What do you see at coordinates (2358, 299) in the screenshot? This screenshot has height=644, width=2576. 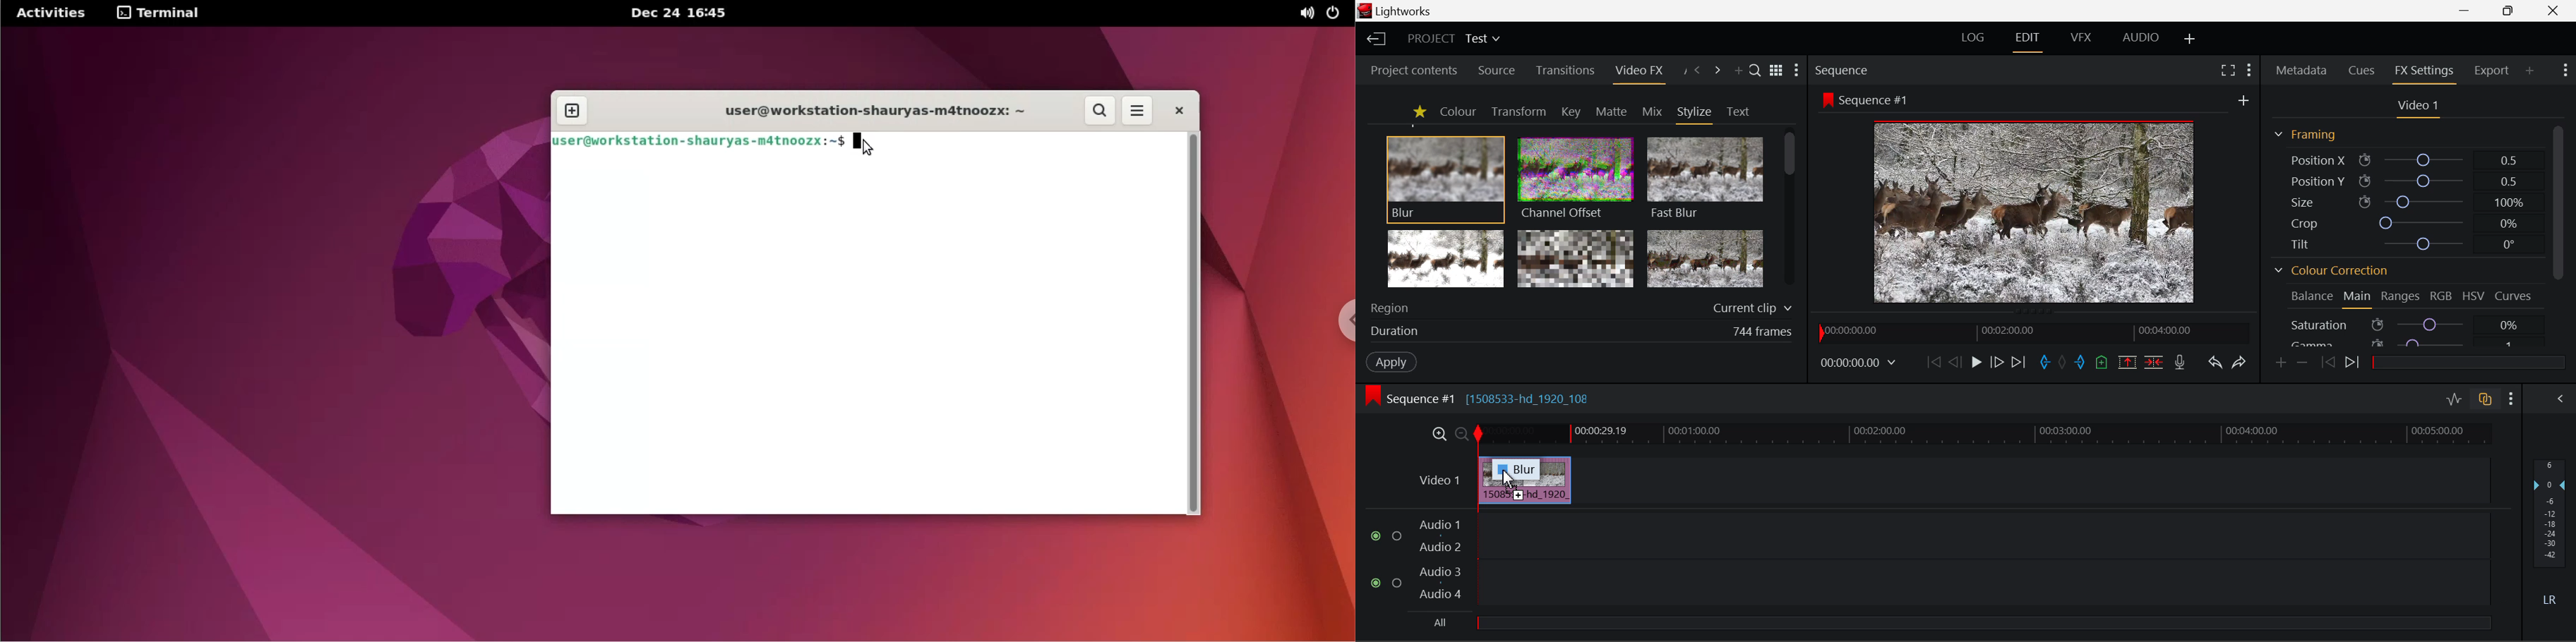 I see `Main` at bounding box center [2358, 299].